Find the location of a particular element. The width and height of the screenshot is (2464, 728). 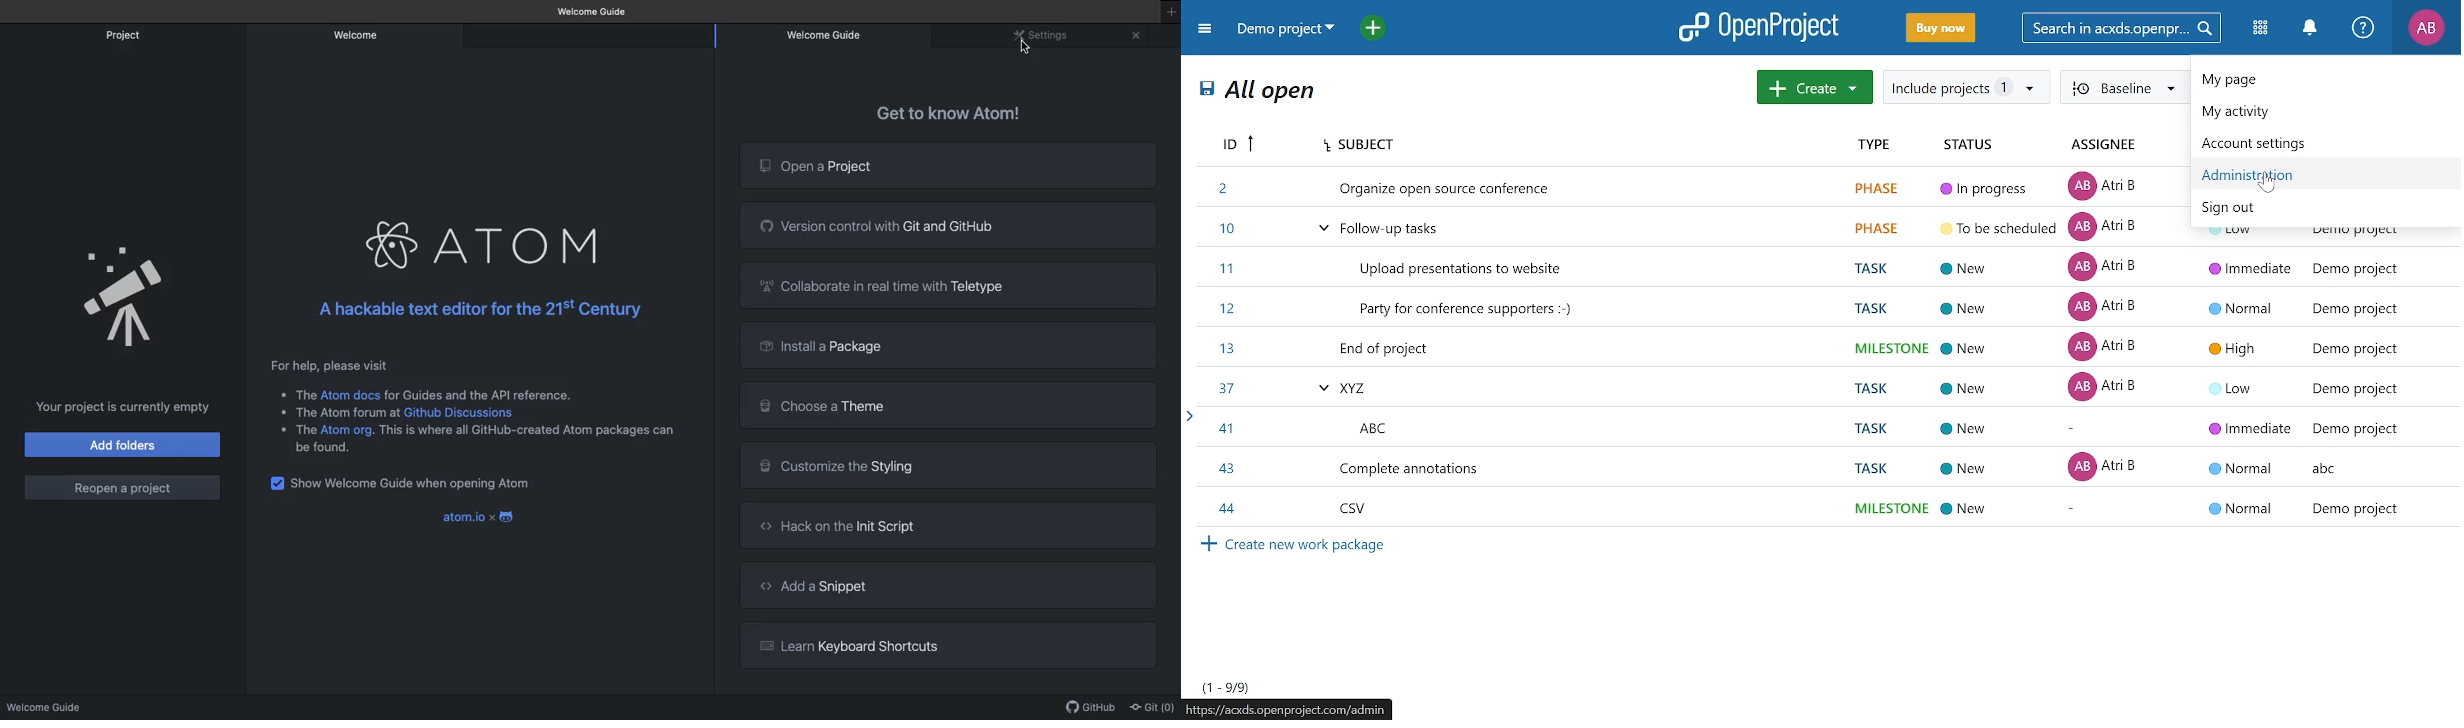

task titled "End of project" is located at coordinates (1823, 348).